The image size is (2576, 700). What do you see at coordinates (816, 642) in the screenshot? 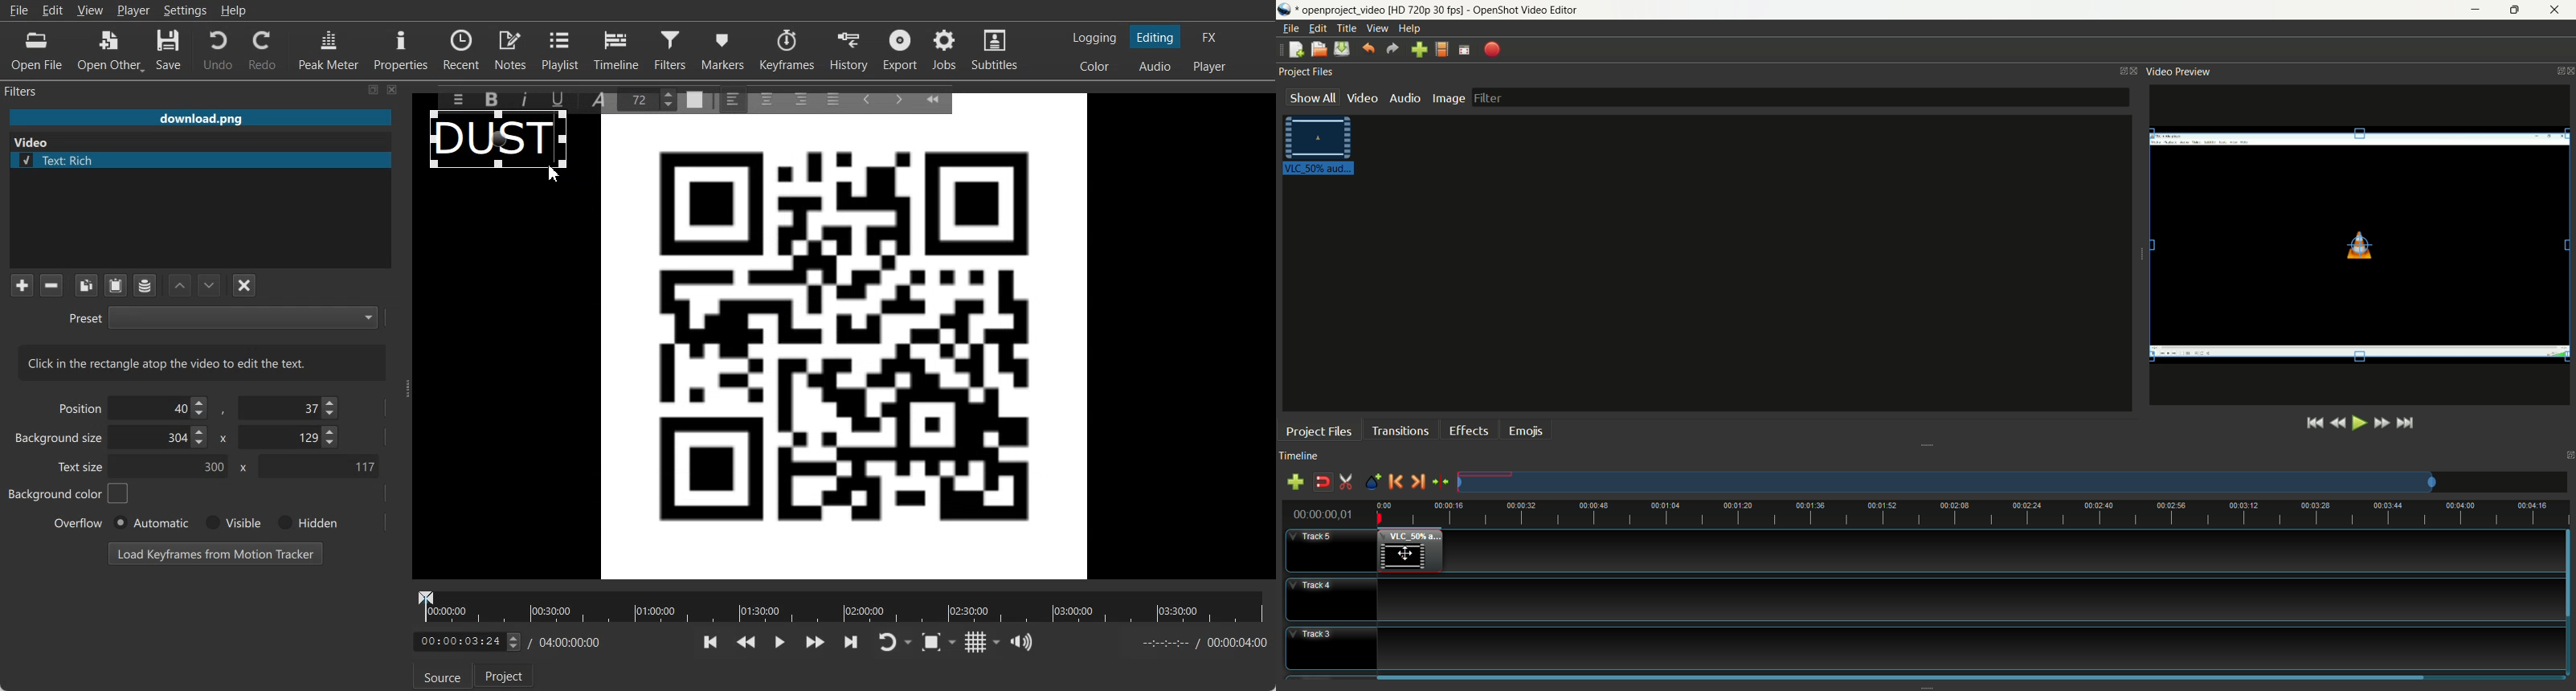
I see `Play Quickly Forward` at bounding box center [816, 642].